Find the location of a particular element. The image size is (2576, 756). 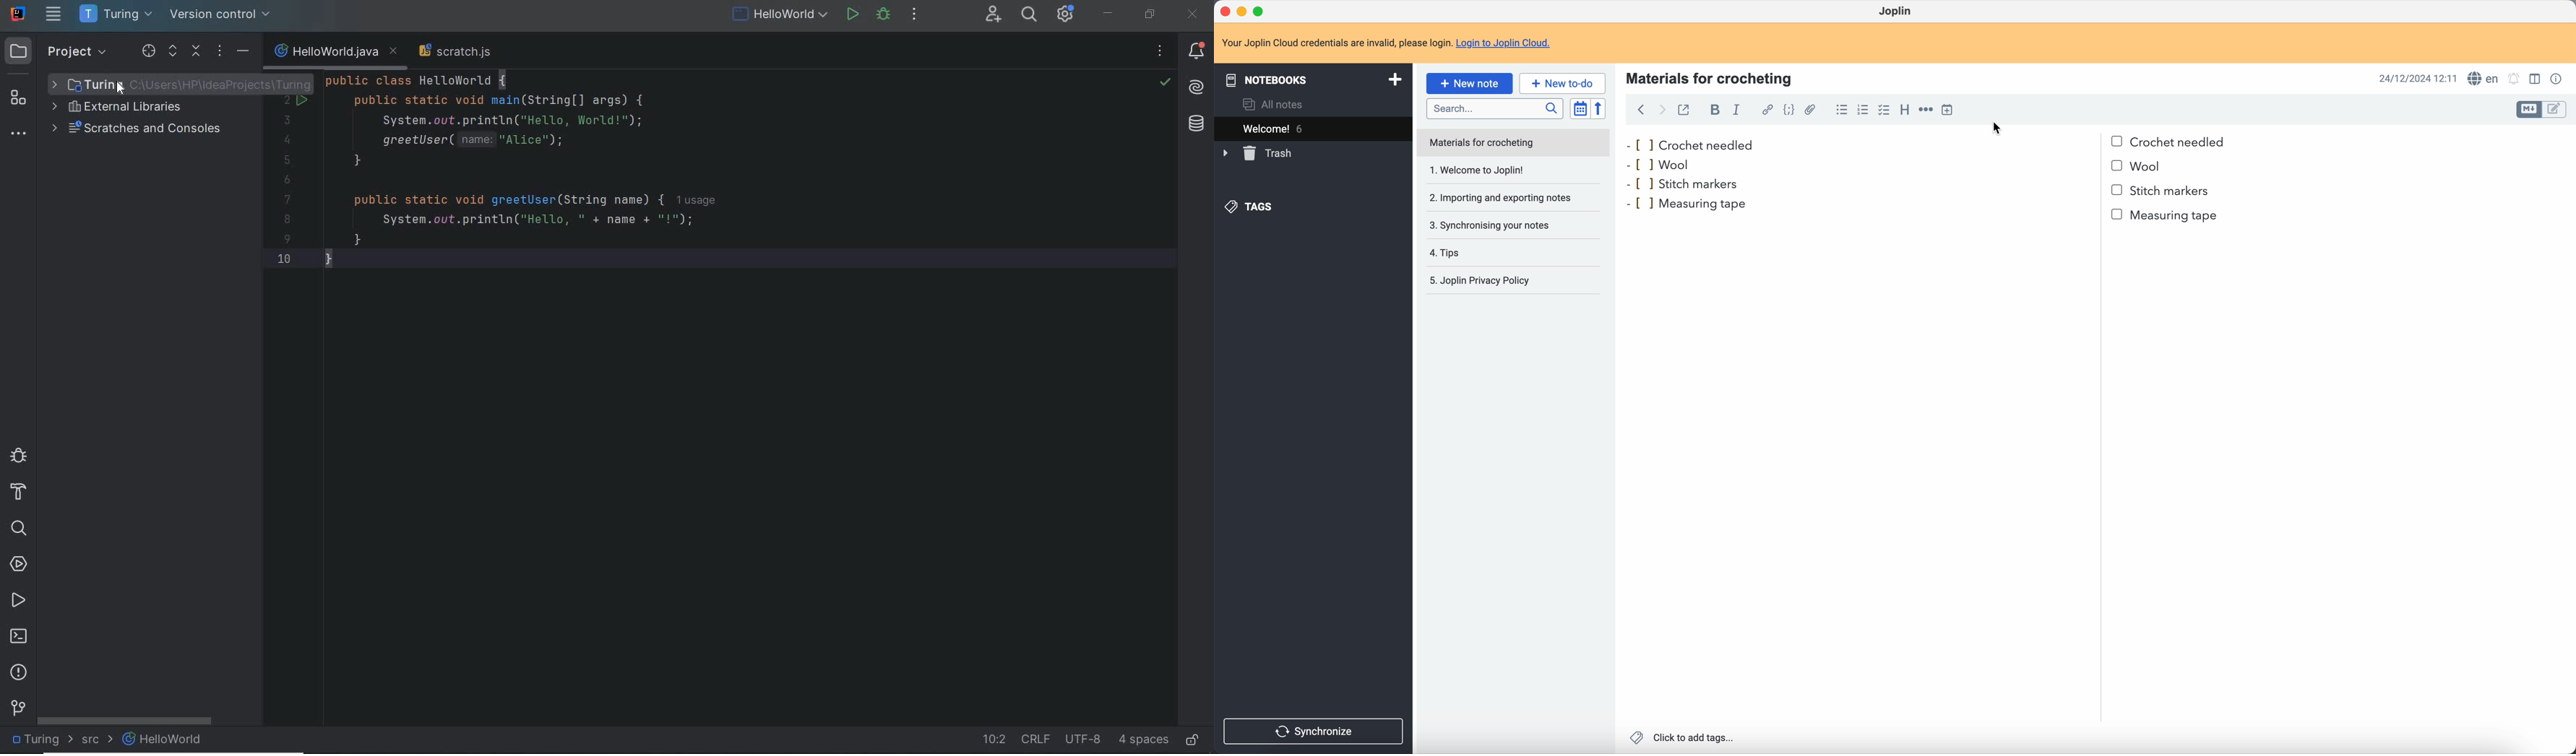

importing and exporting notes is located at coordinates (1507, 197).